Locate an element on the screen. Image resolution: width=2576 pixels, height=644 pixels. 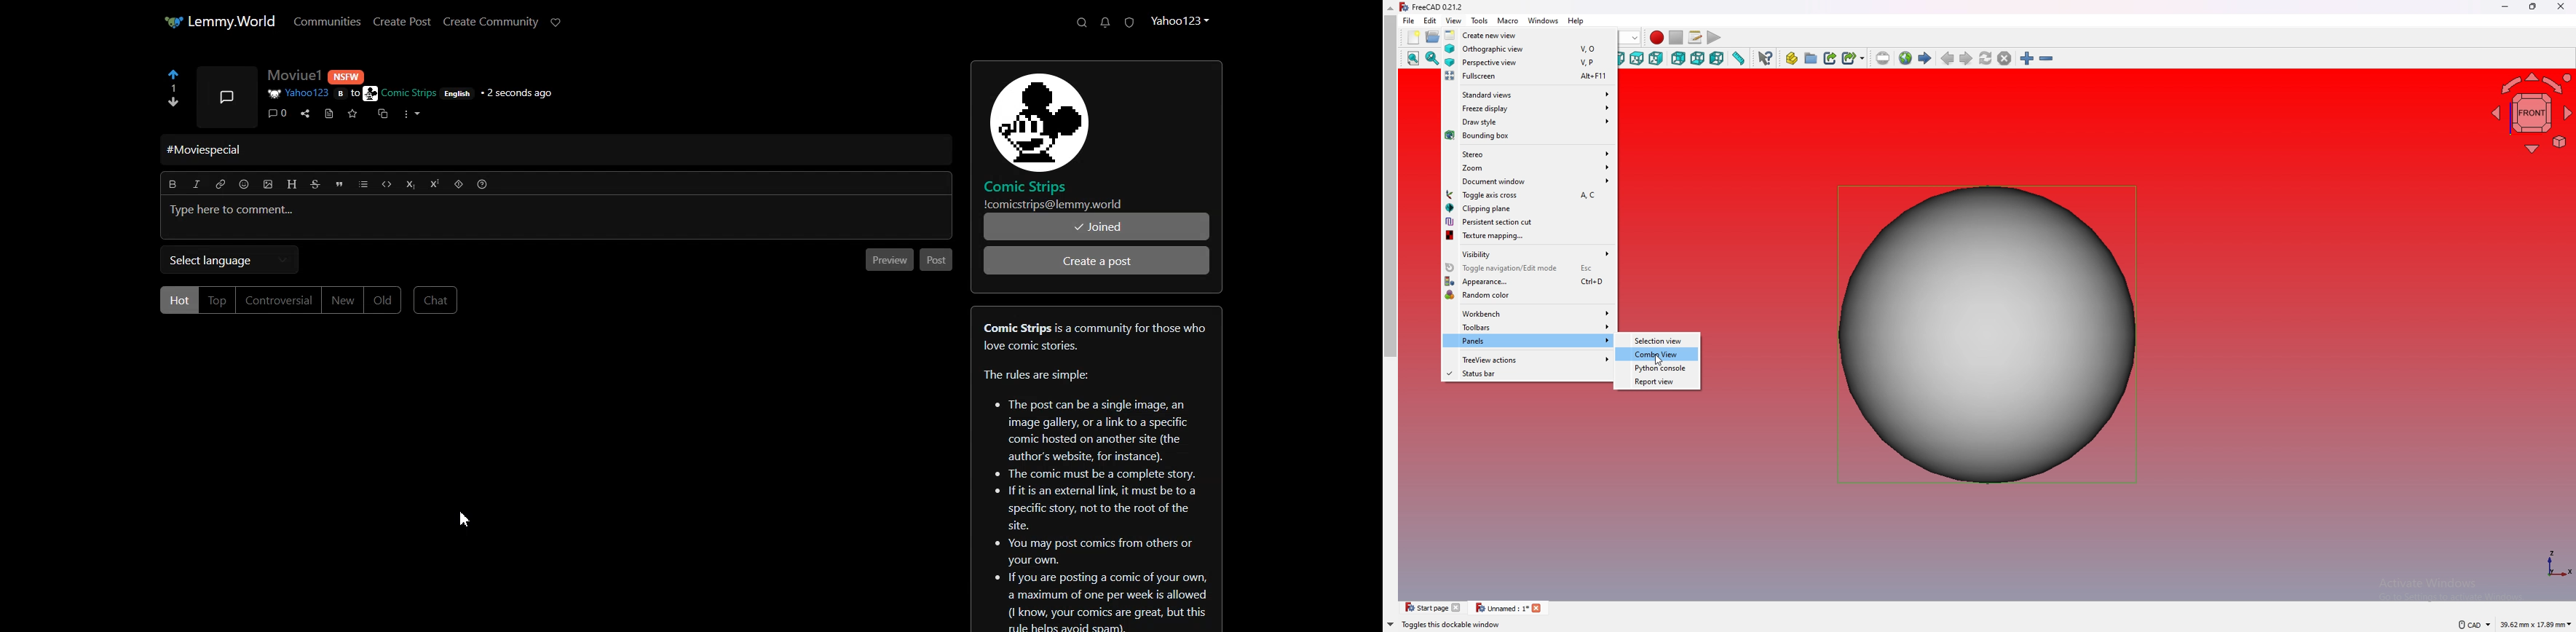
set url is located at coordinates (1883, 58).